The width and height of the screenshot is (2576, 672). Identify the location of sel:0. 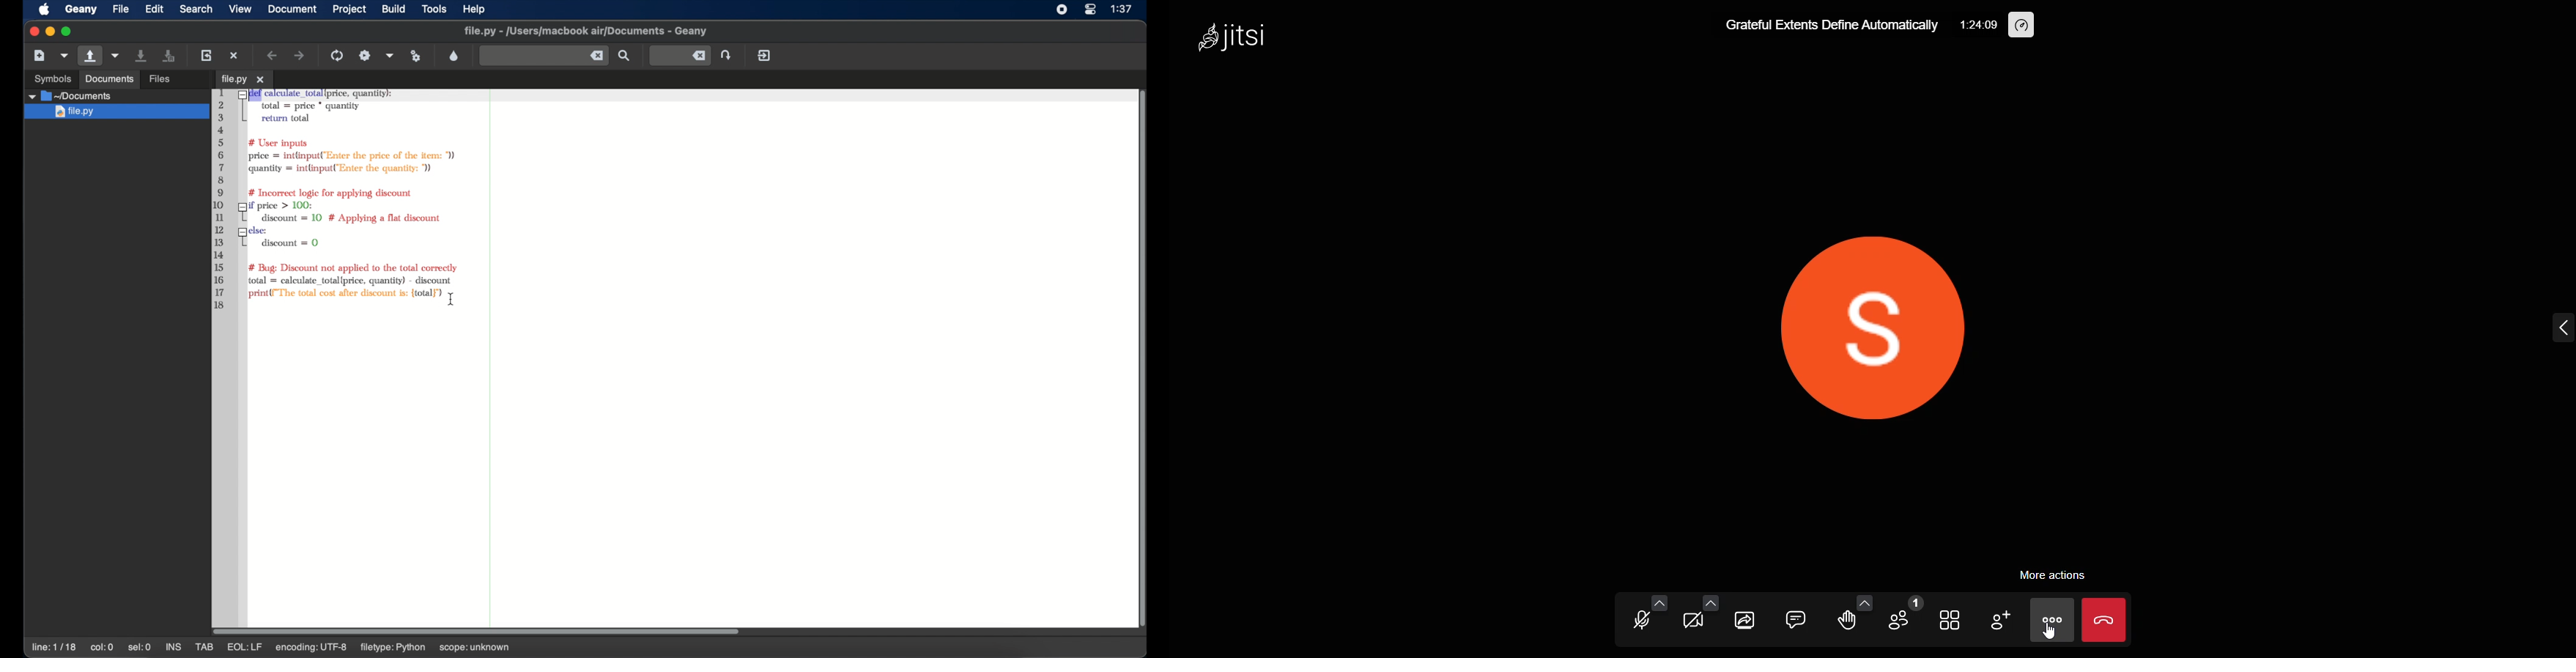
(140, 647).